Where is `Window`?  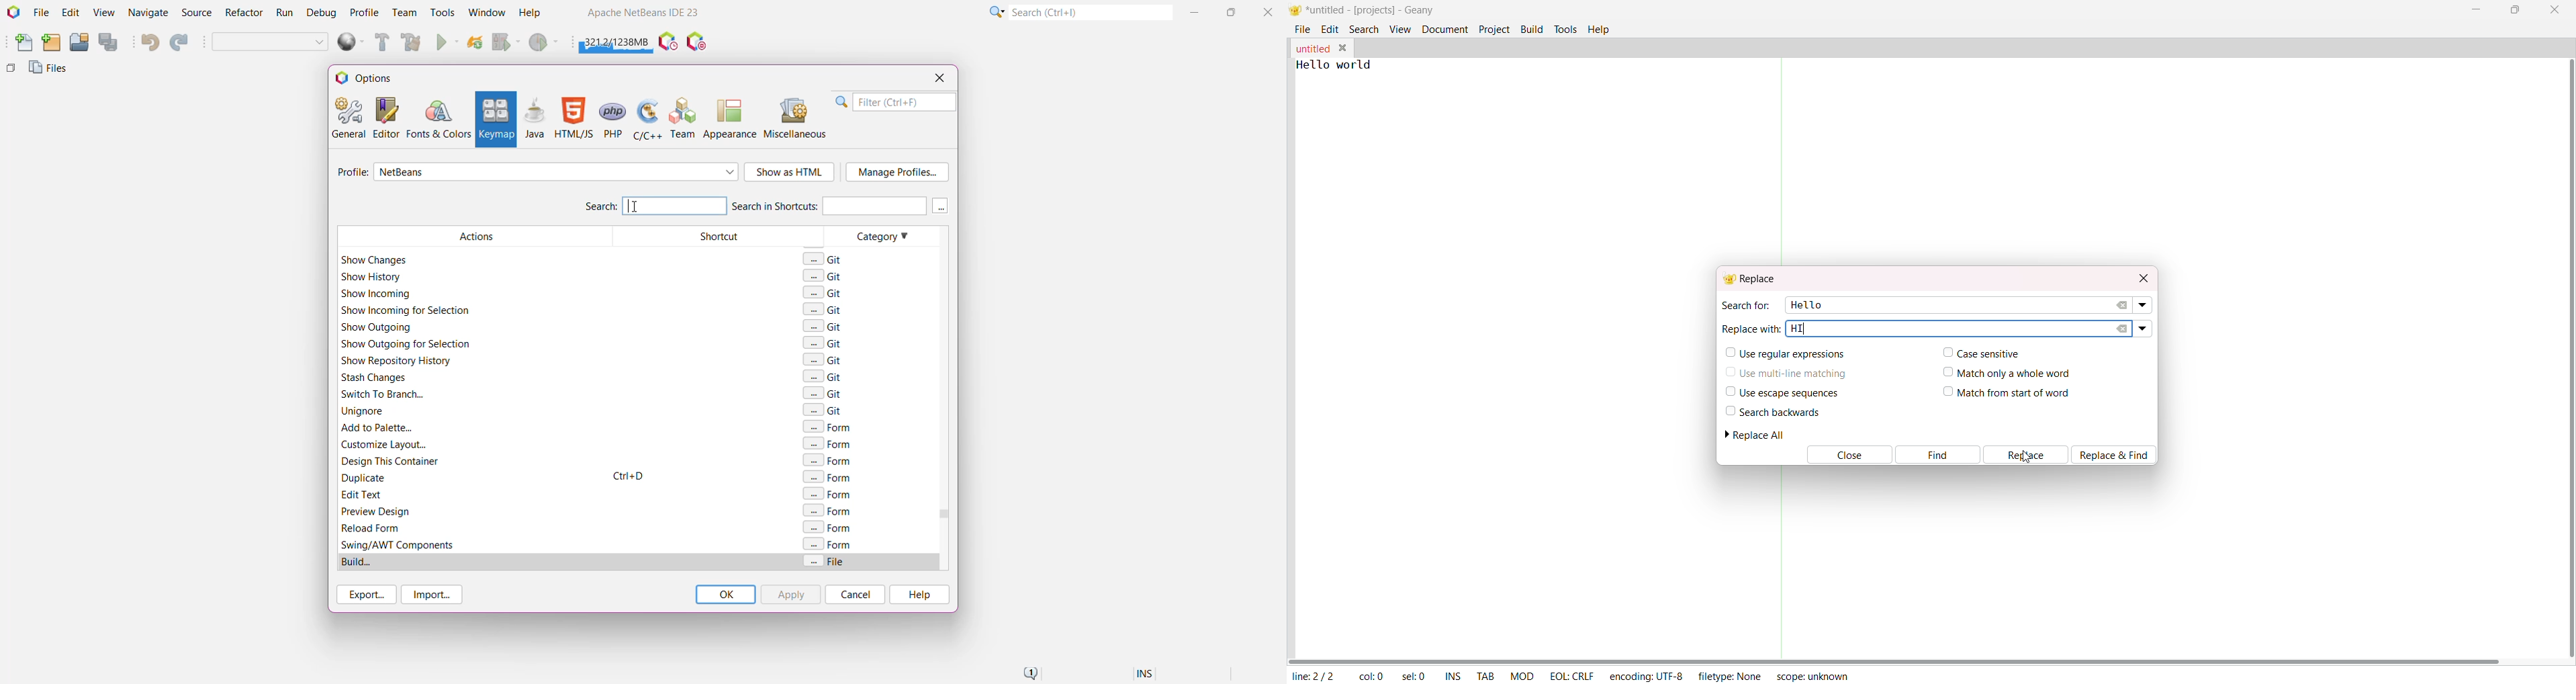
Window is located at coordinates (487, 12).